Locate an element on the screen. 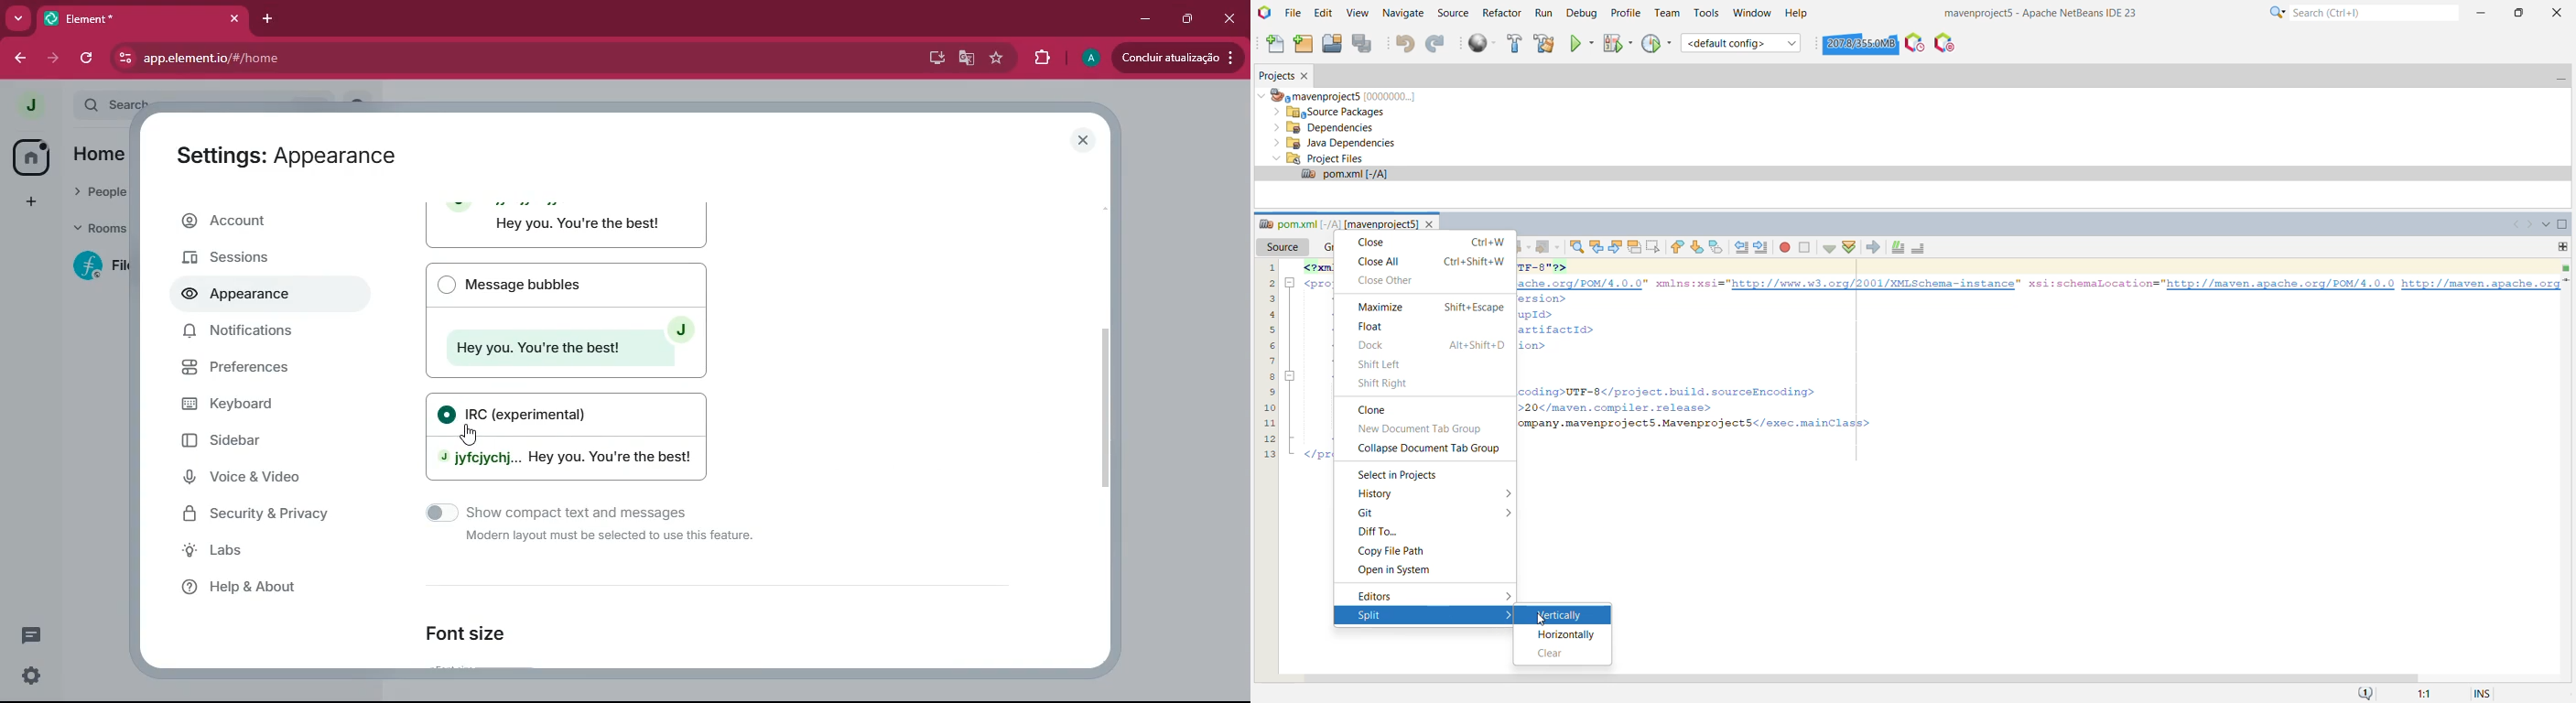 The height and width of the screenshot is (728, 2576). IRC (experimental) is located at coordinates (528, 413).